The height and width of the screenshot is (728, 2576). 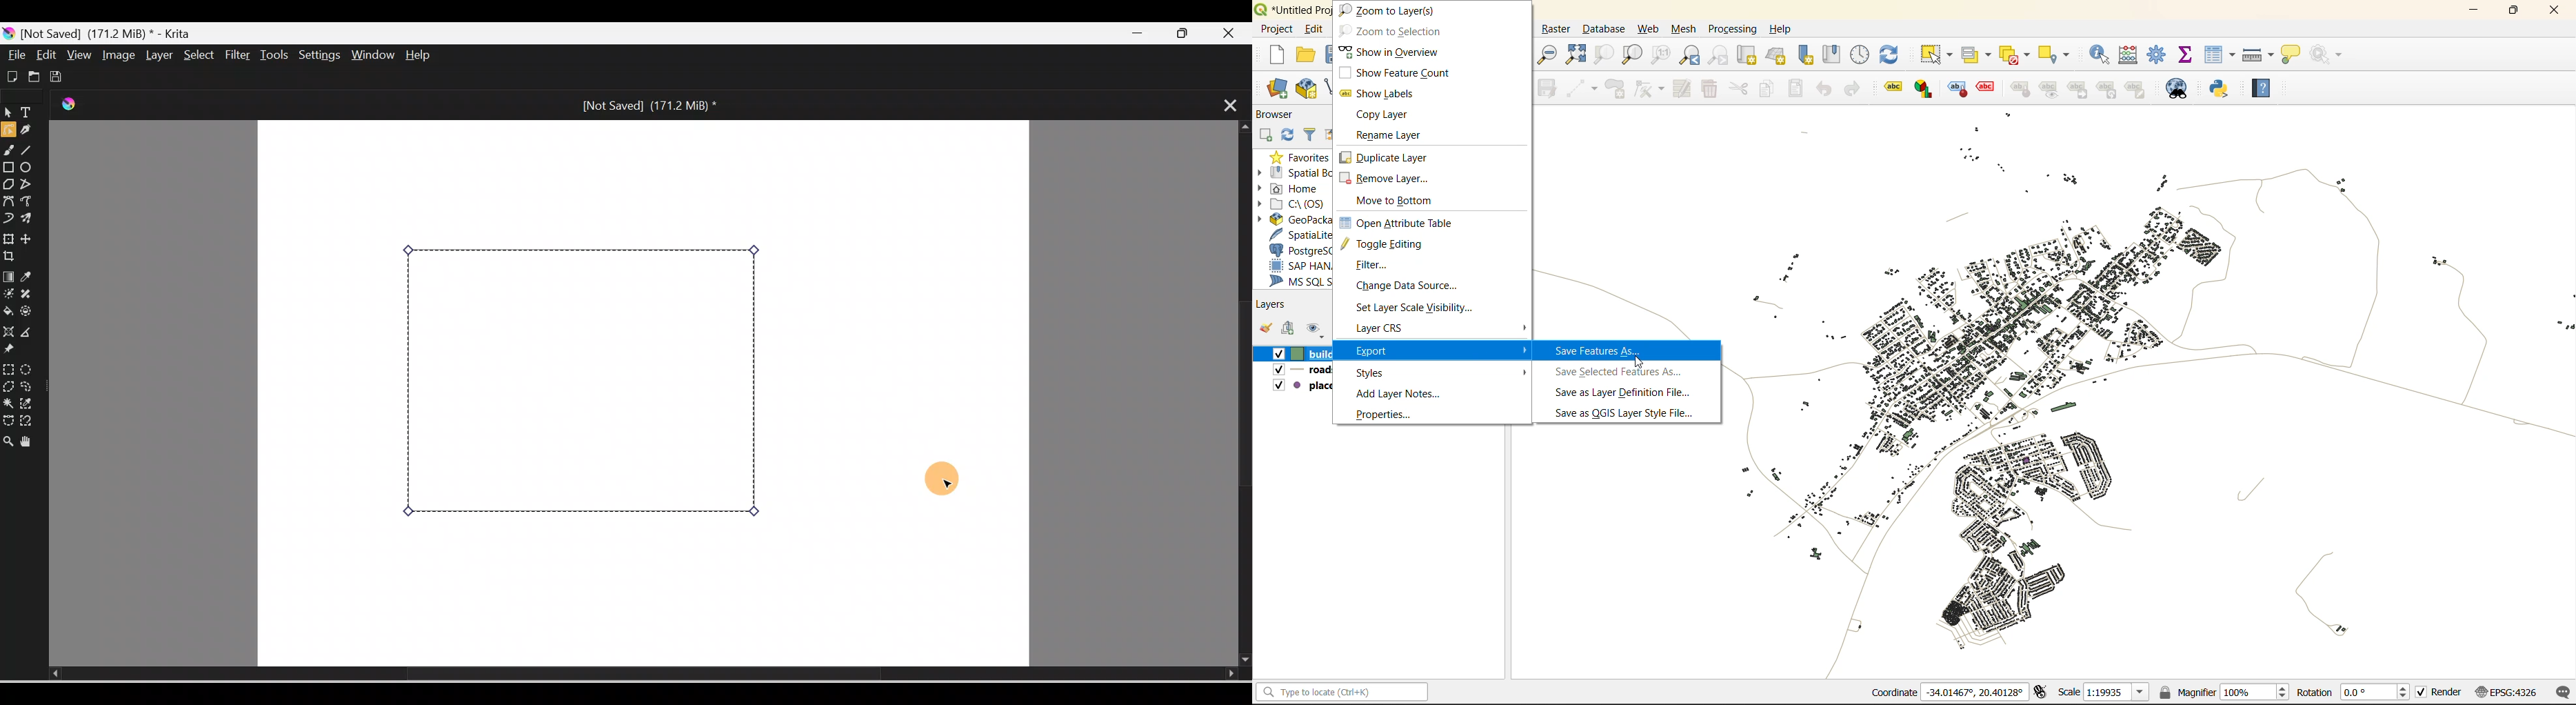 What do you see at coordinates (2135, 89) in the screenshot?
I see `change label properties` at bounding box center [2135, 89].